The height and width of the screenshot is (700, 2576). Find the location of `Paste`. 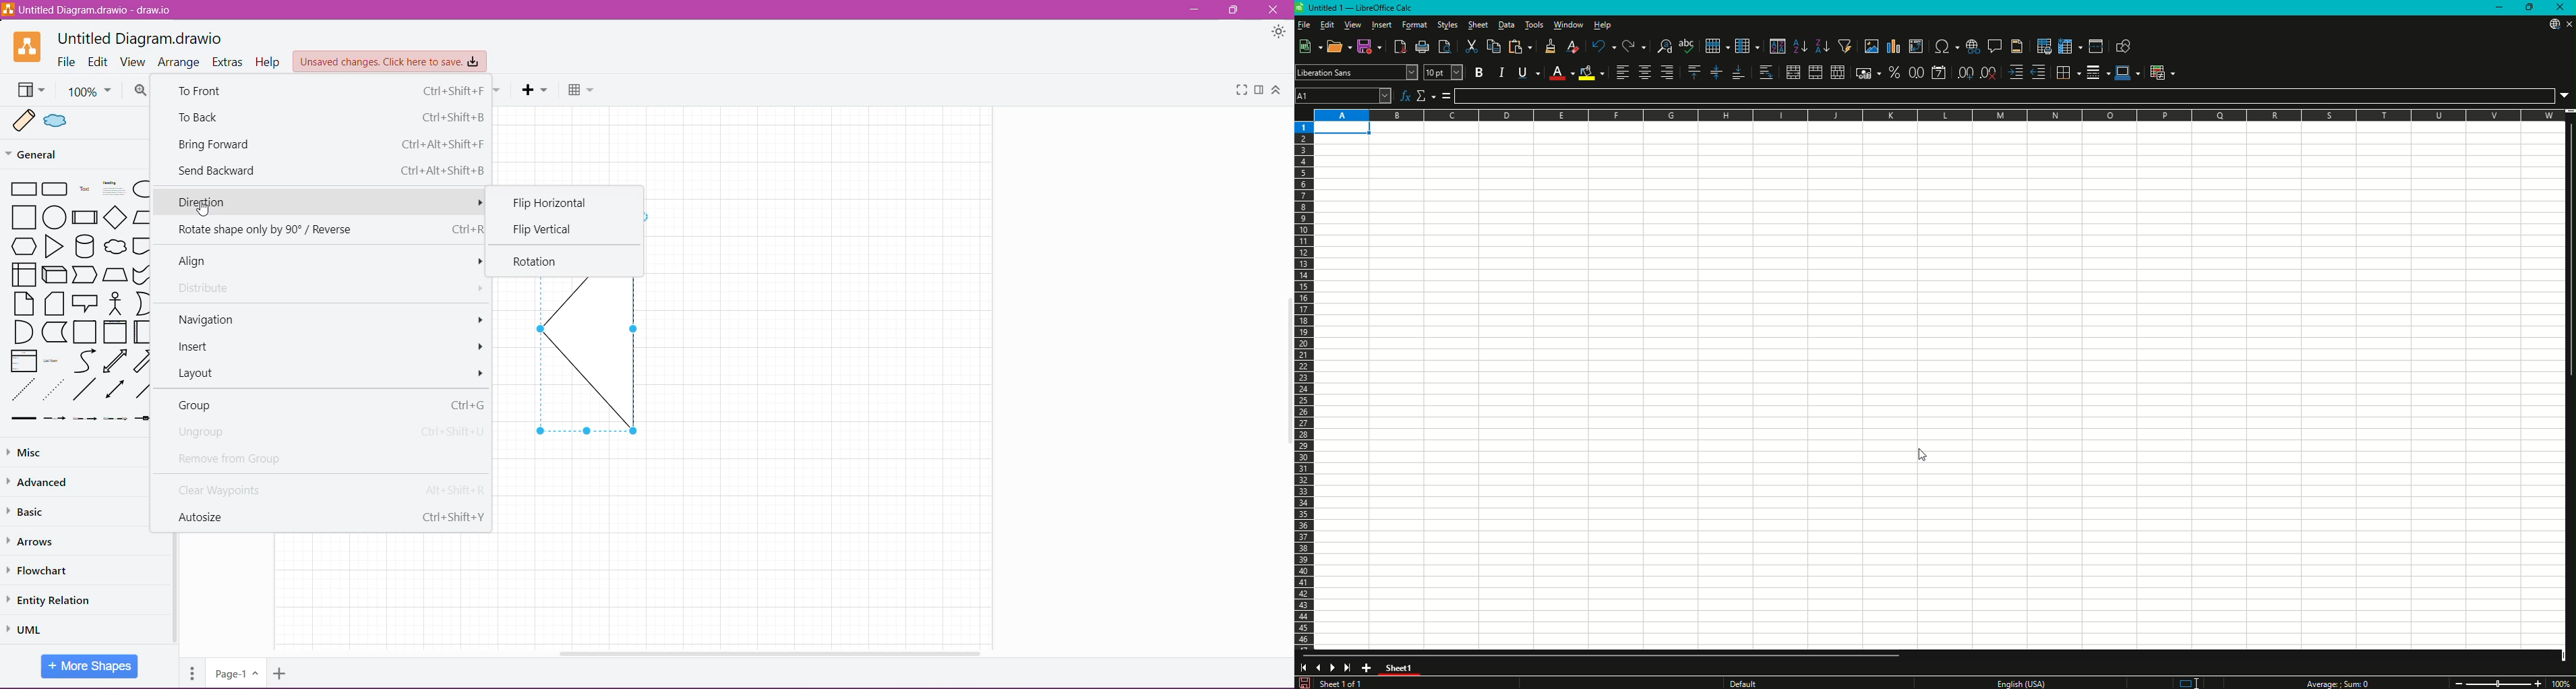

Paste is located at coordinates (1521, 46).